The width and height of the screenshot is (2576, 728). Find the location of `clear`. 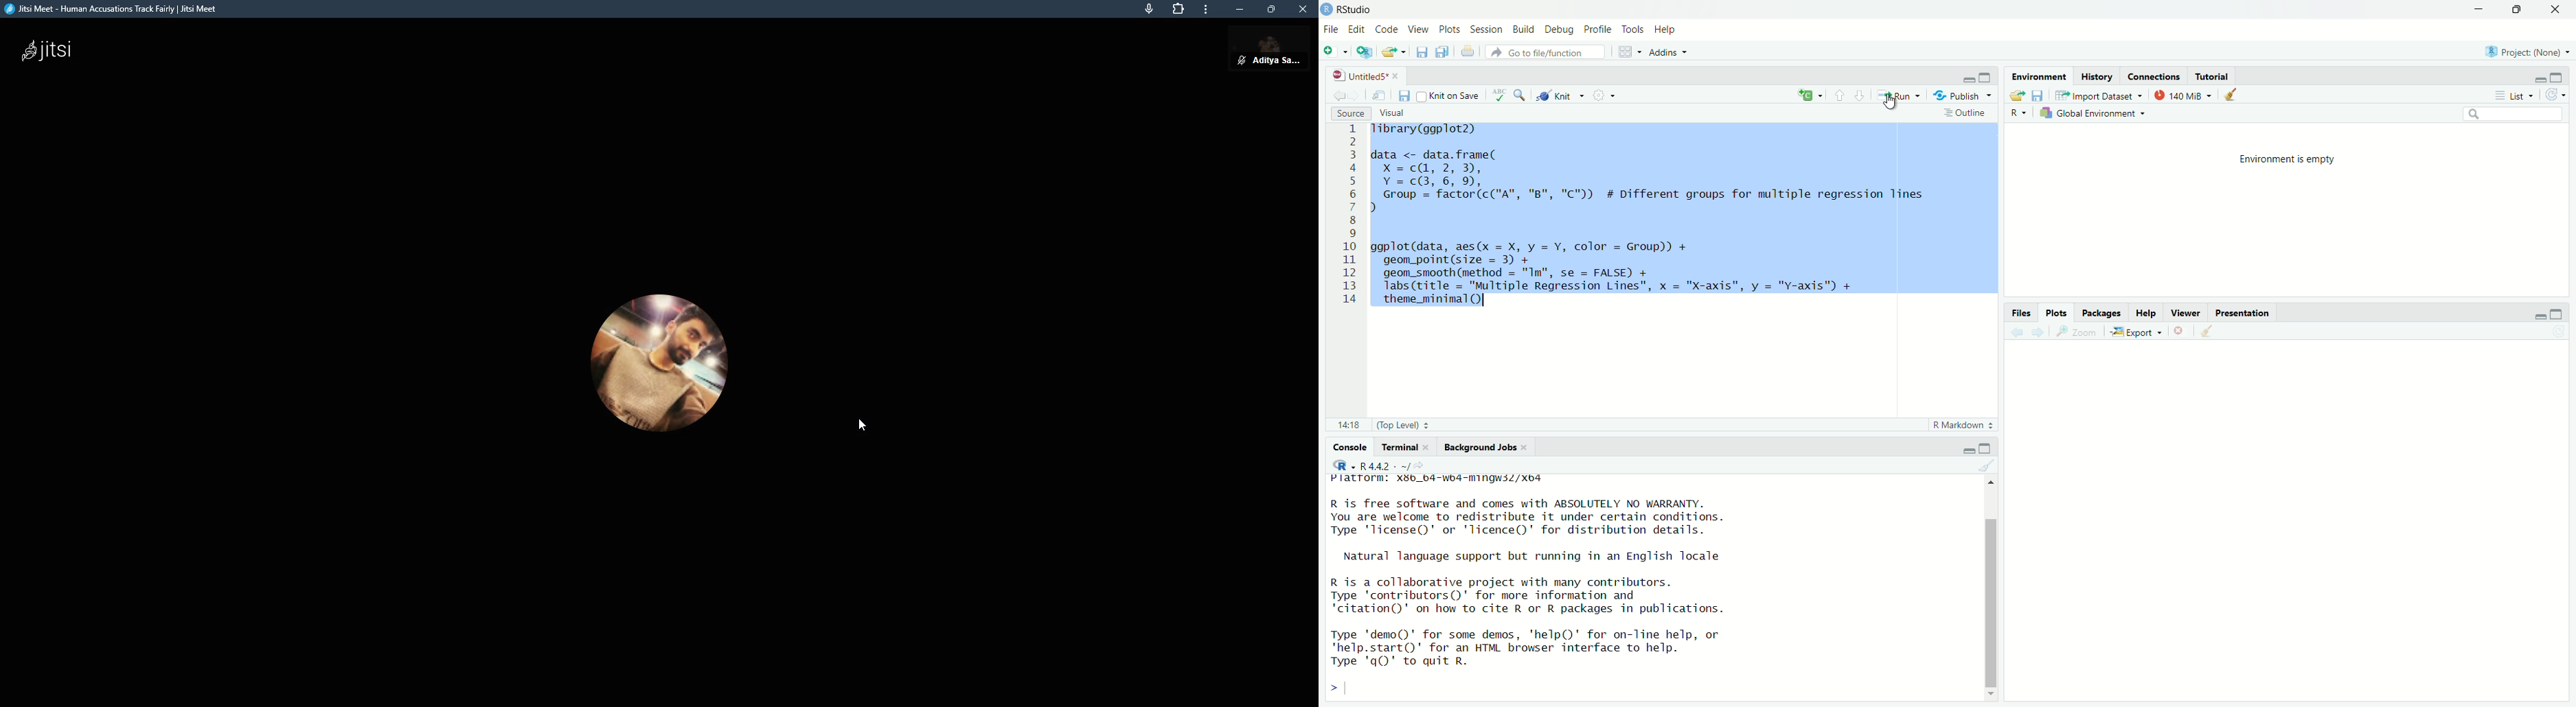

clear is located at coordinates (1983, 466).